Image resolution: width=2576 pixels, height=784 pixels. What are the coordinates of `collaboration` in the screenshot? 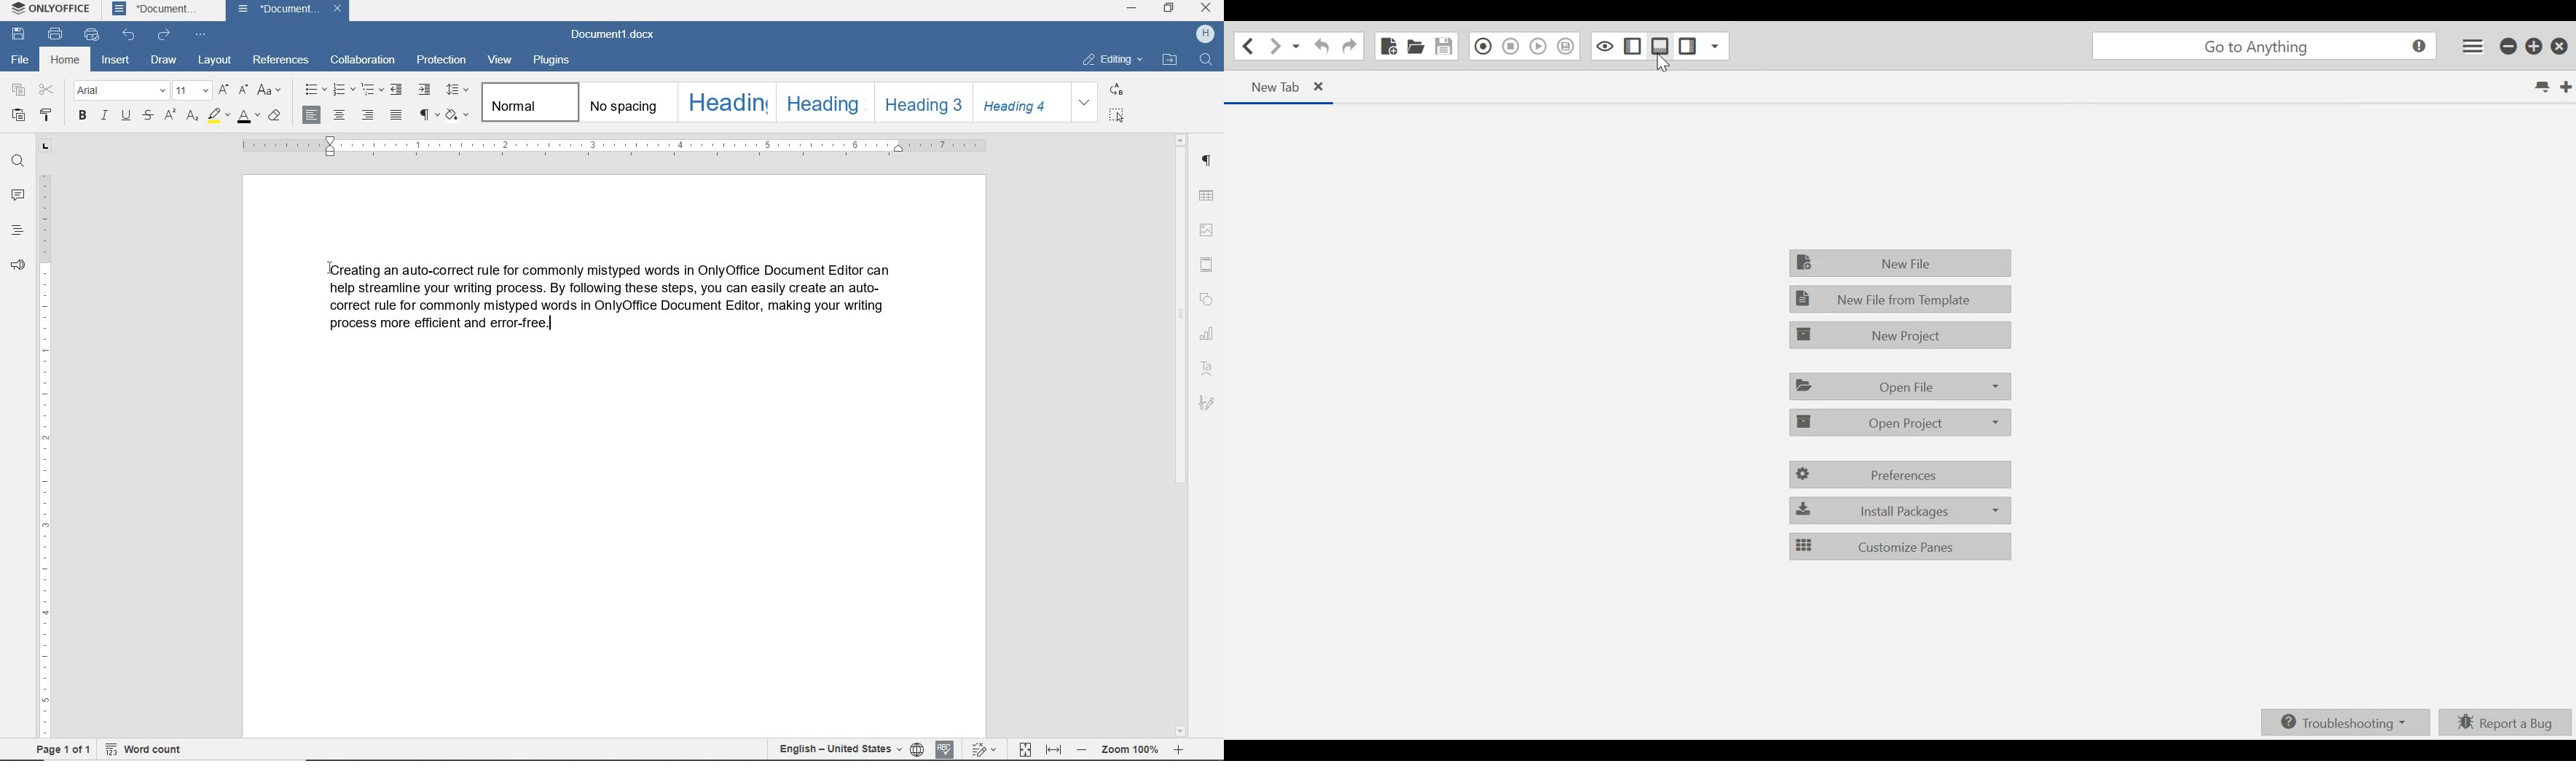 It's located at (361, 63).